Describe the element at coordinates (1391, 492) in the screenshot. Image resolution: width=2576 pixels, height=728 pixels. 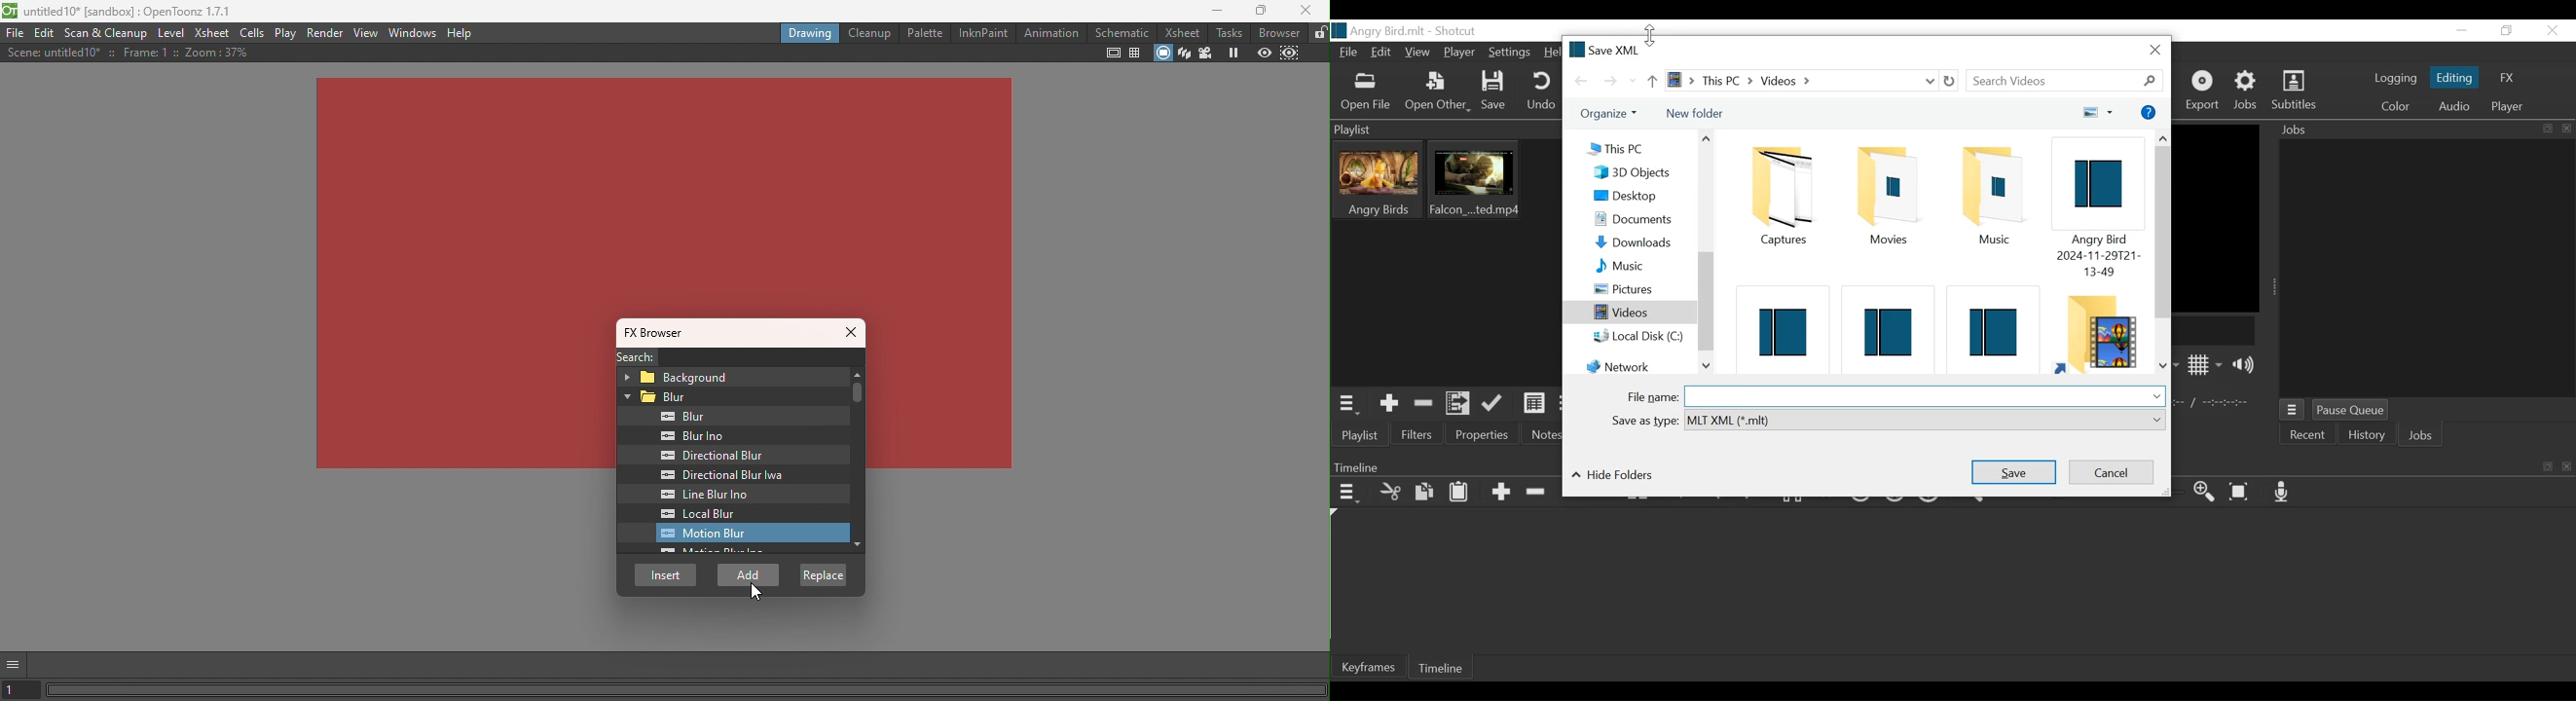
I see `Cut` at that location.